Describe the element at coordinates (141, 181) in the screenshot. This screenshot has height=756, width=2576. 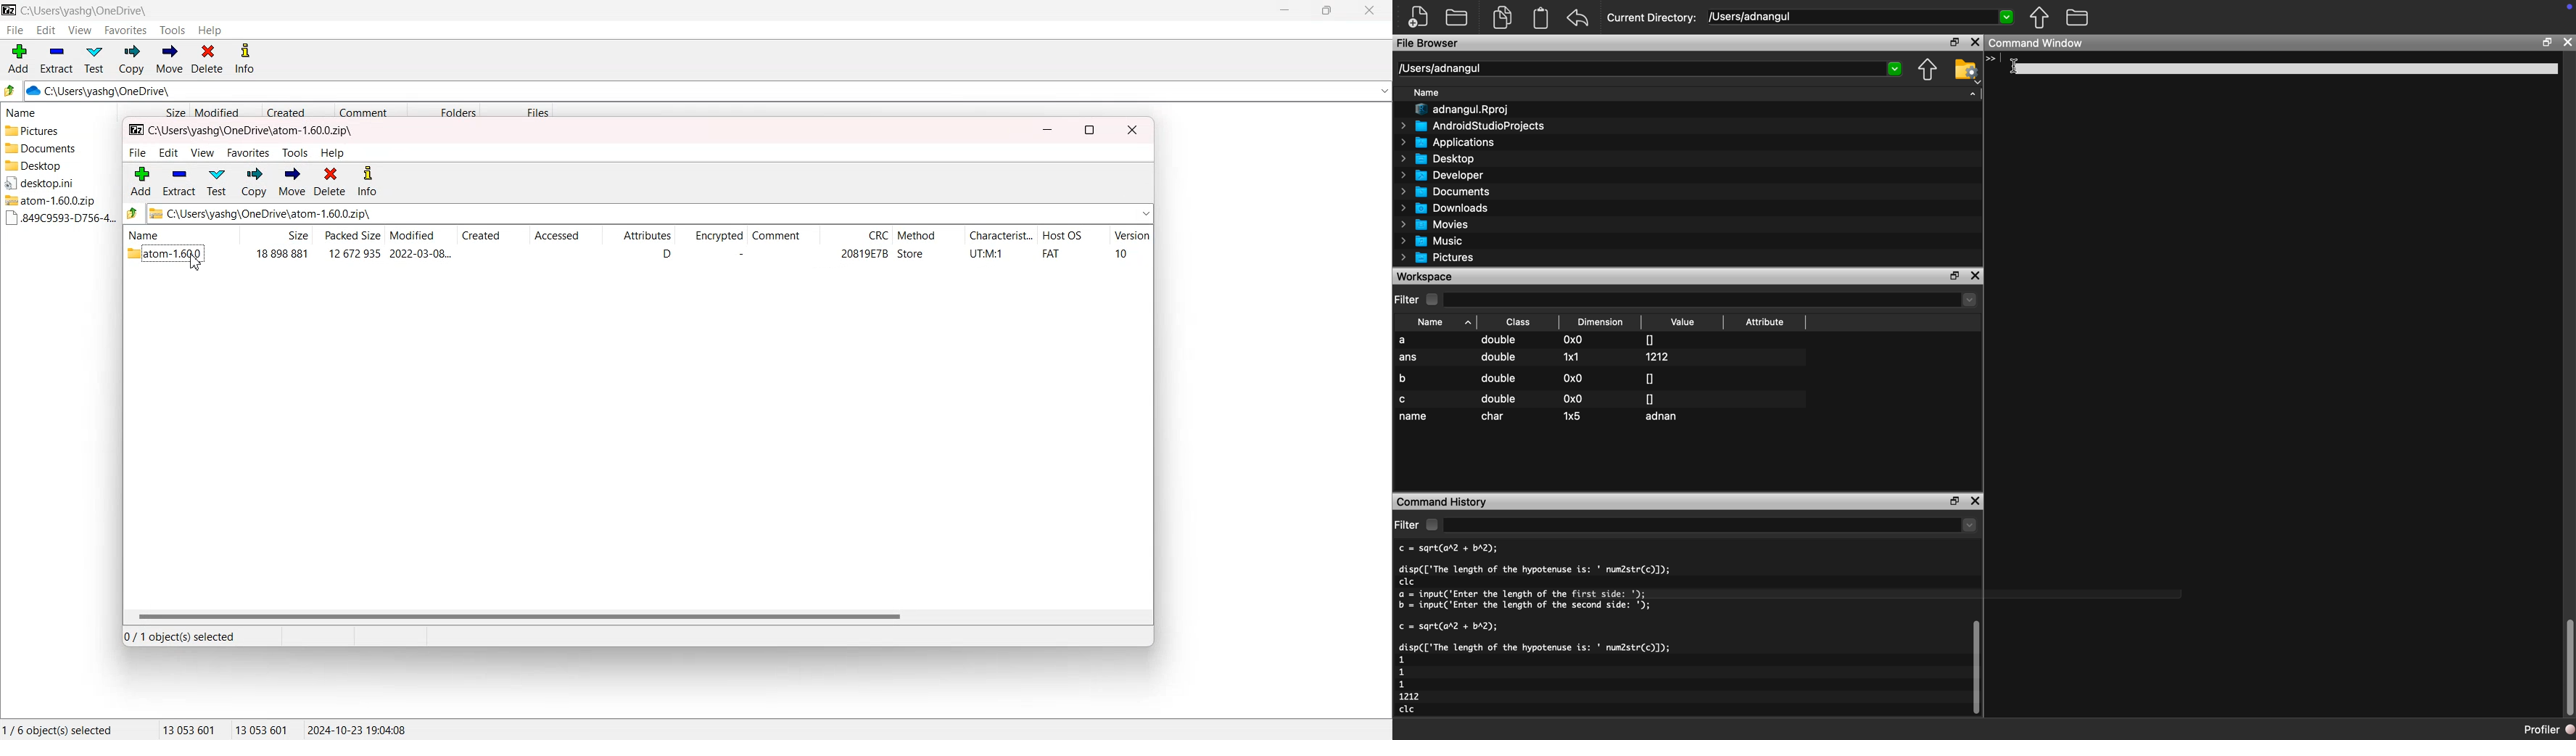
I see `add` at that location.